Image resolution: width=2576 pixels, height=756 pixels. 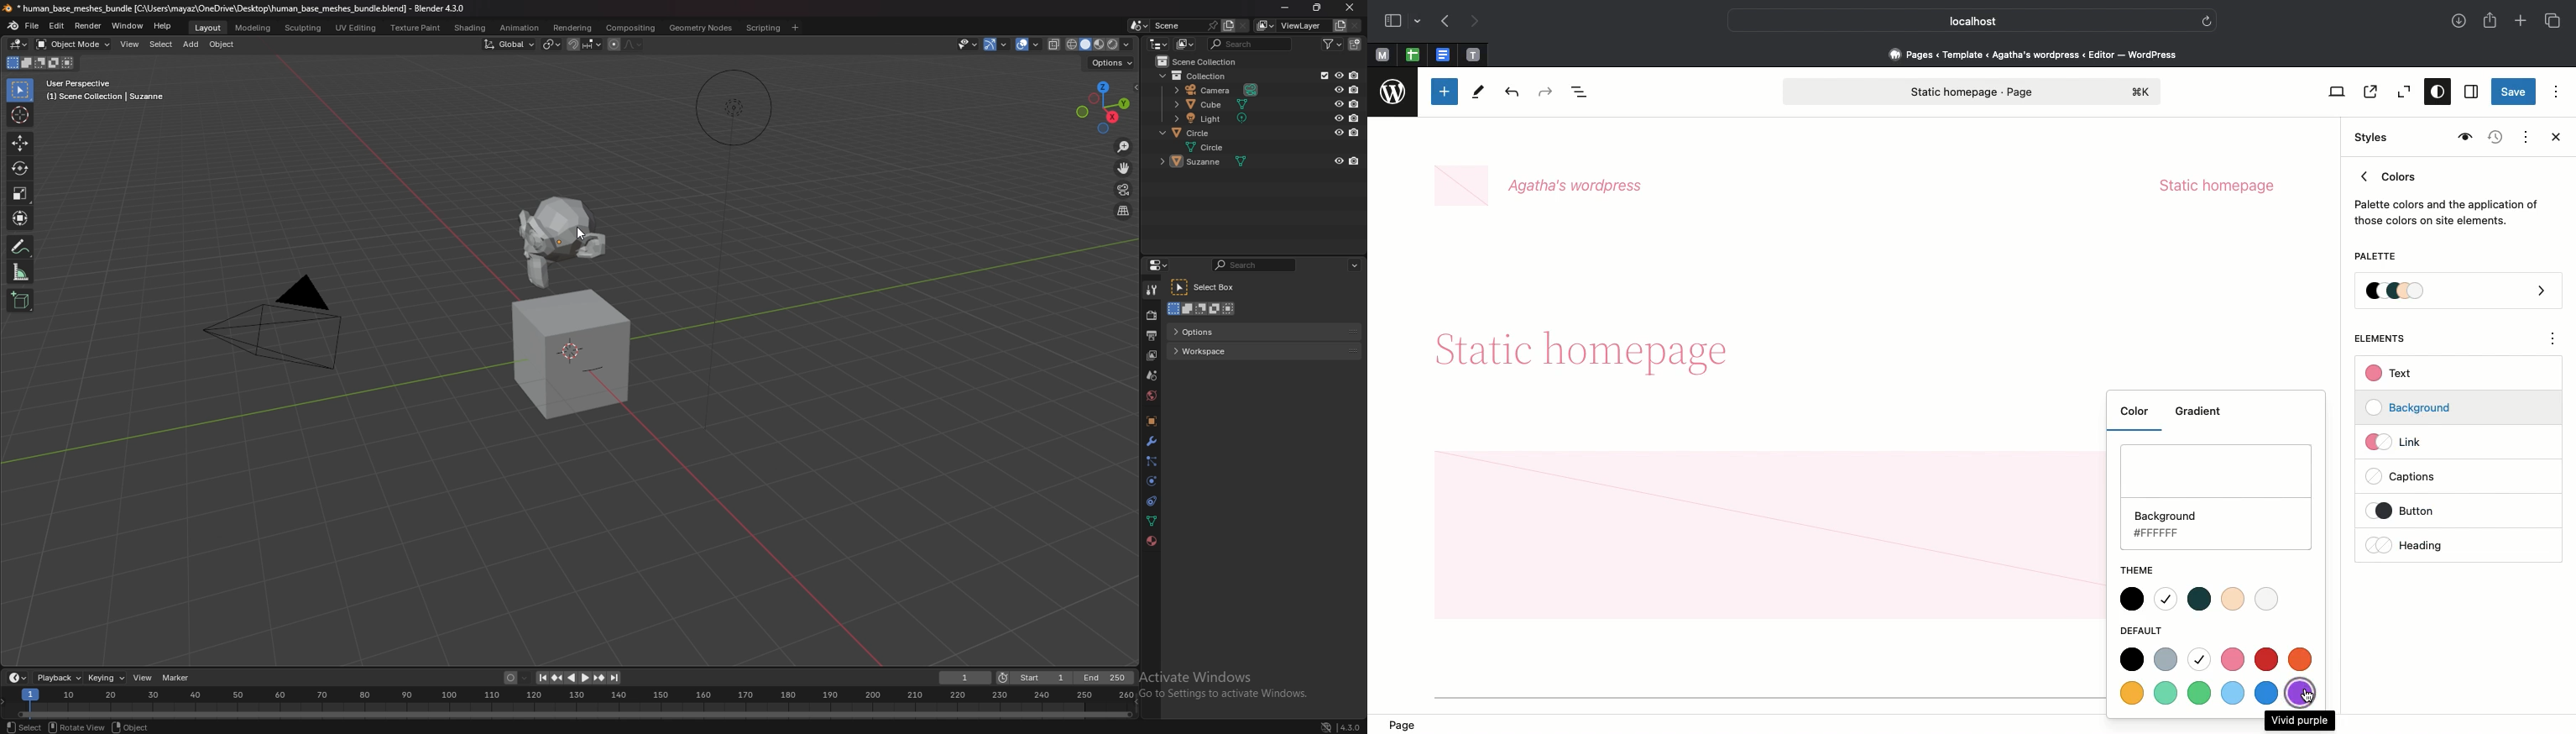 What do you see at coordinates (2514, 93) in the screenshot?
I see `Save` at bounding box center [2514, 93].